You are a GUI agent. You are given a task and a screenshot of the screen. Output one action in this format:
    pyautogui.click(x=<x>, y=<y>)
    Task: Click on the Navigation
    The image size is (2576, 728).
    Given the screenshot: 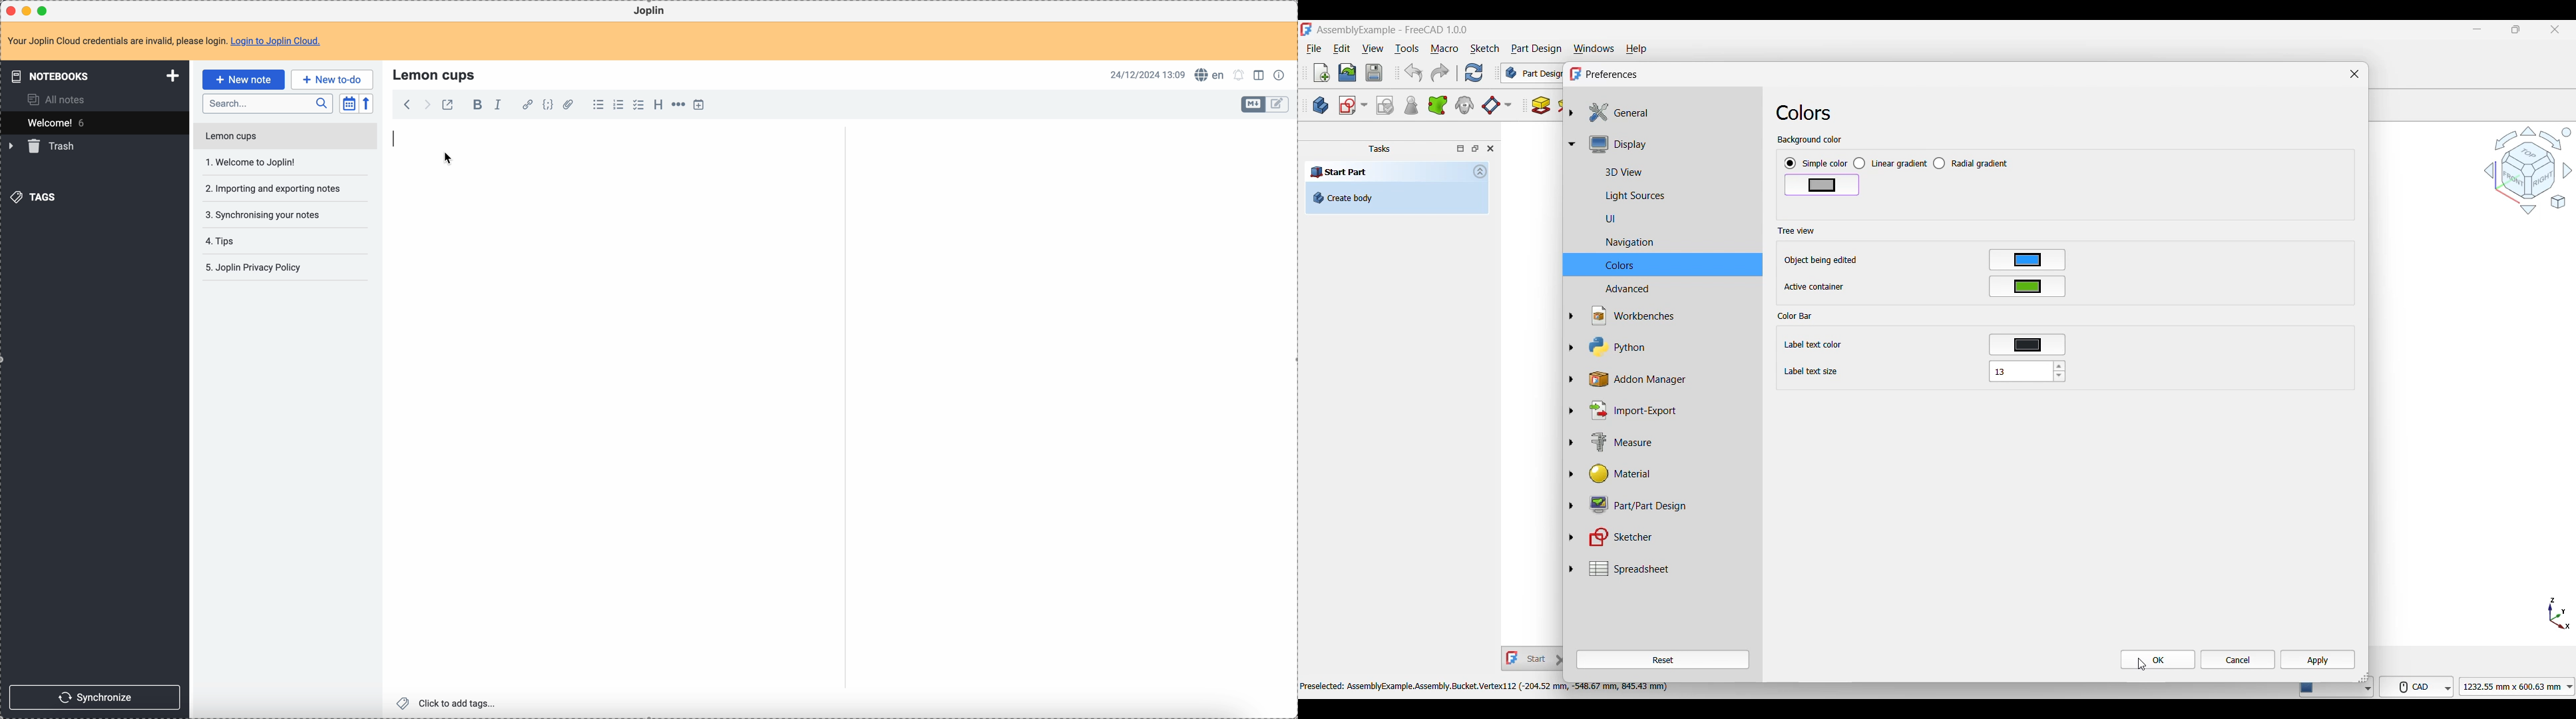 What is the action you would take?
    pyautogui.click(x=2528, y=170)
    